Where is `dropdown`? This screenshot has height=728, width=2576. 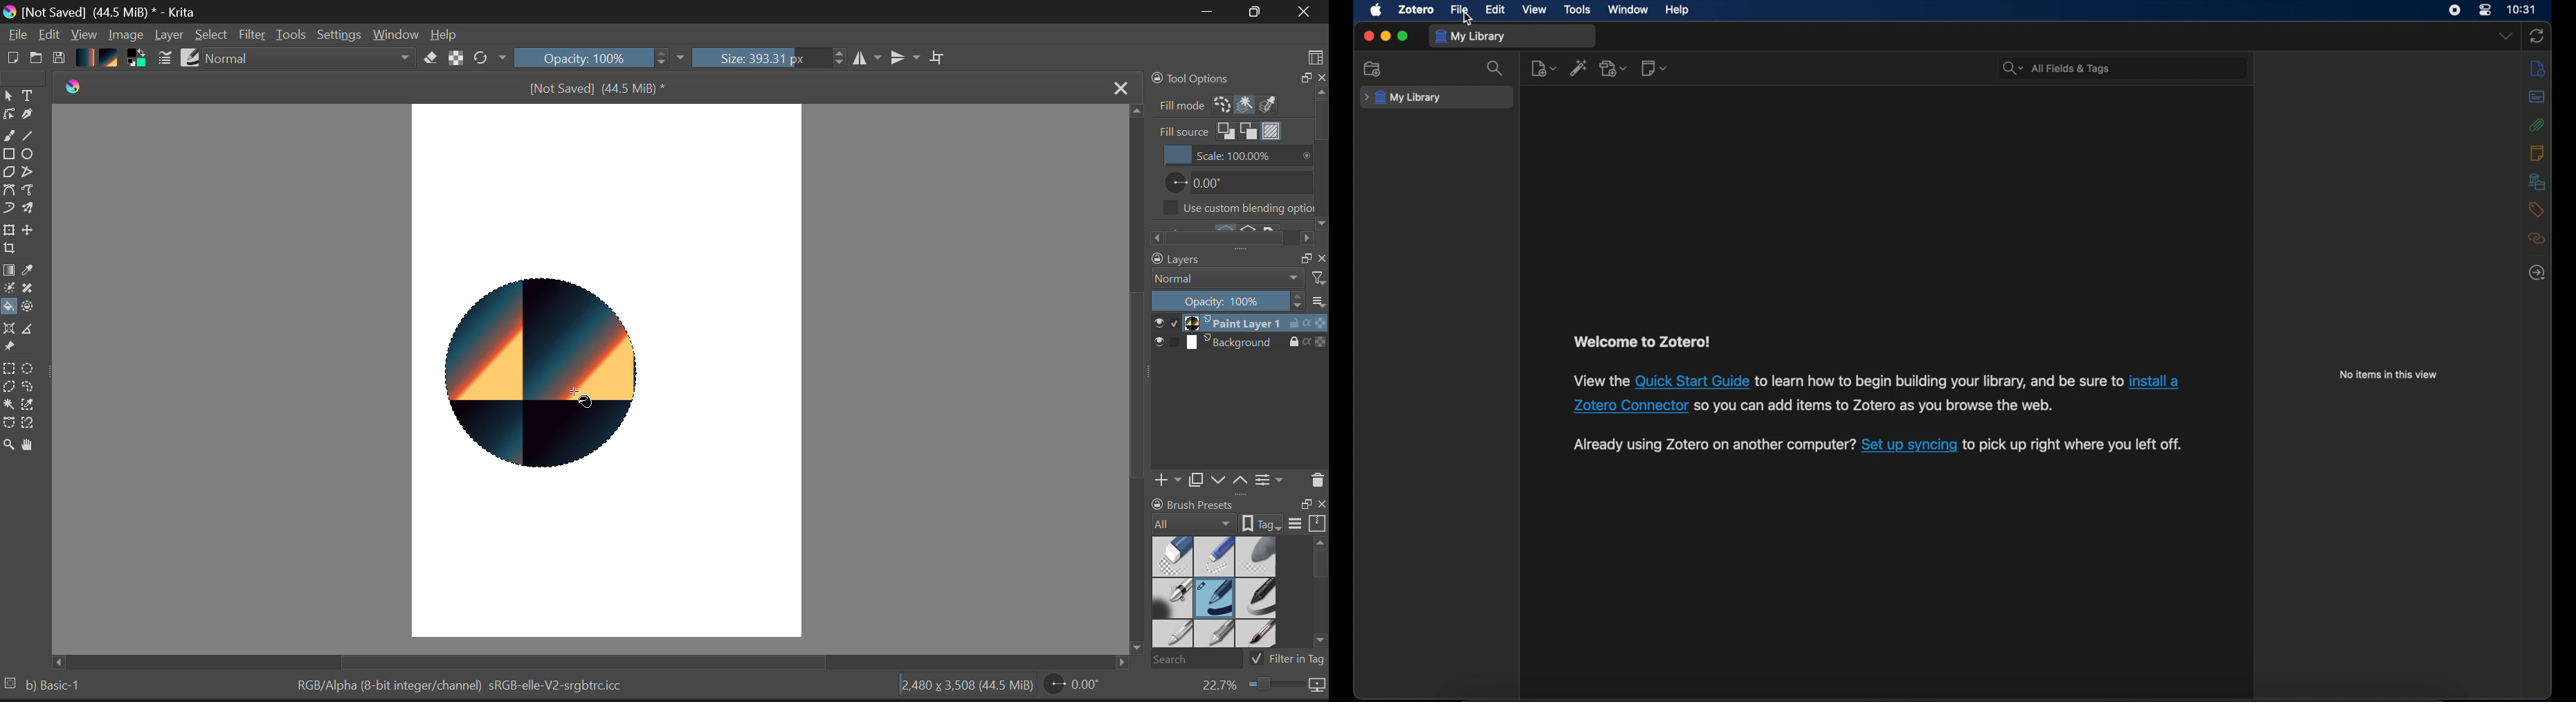 dropdown is located at coordinates (2506, 36).